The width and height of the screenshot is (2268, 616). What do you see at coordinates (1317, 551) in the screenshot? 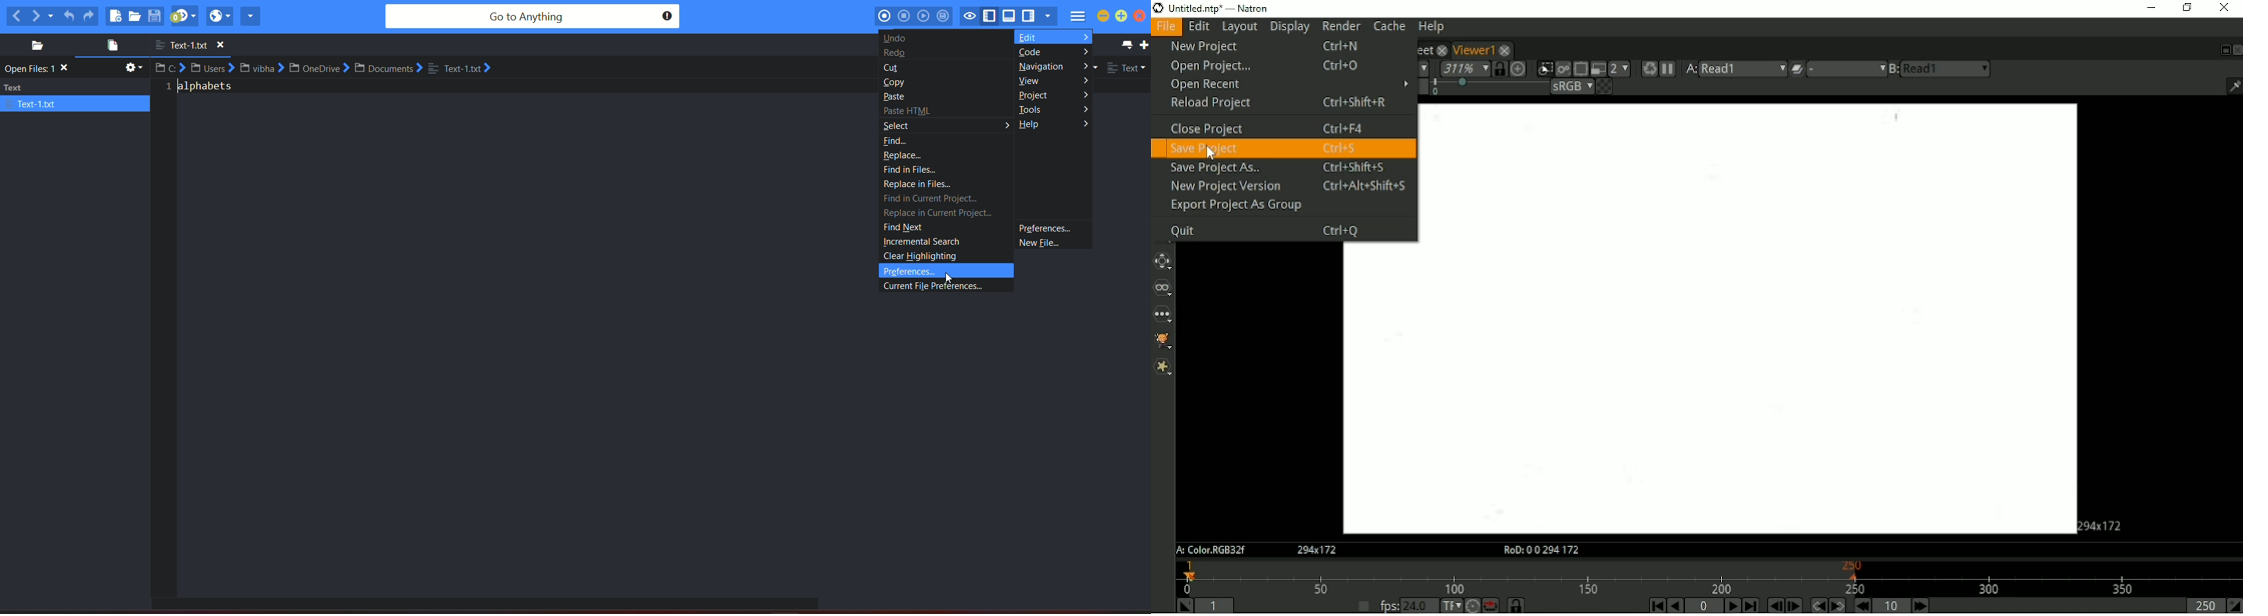
I see `Aspect` at bounding box center [1317, 551].